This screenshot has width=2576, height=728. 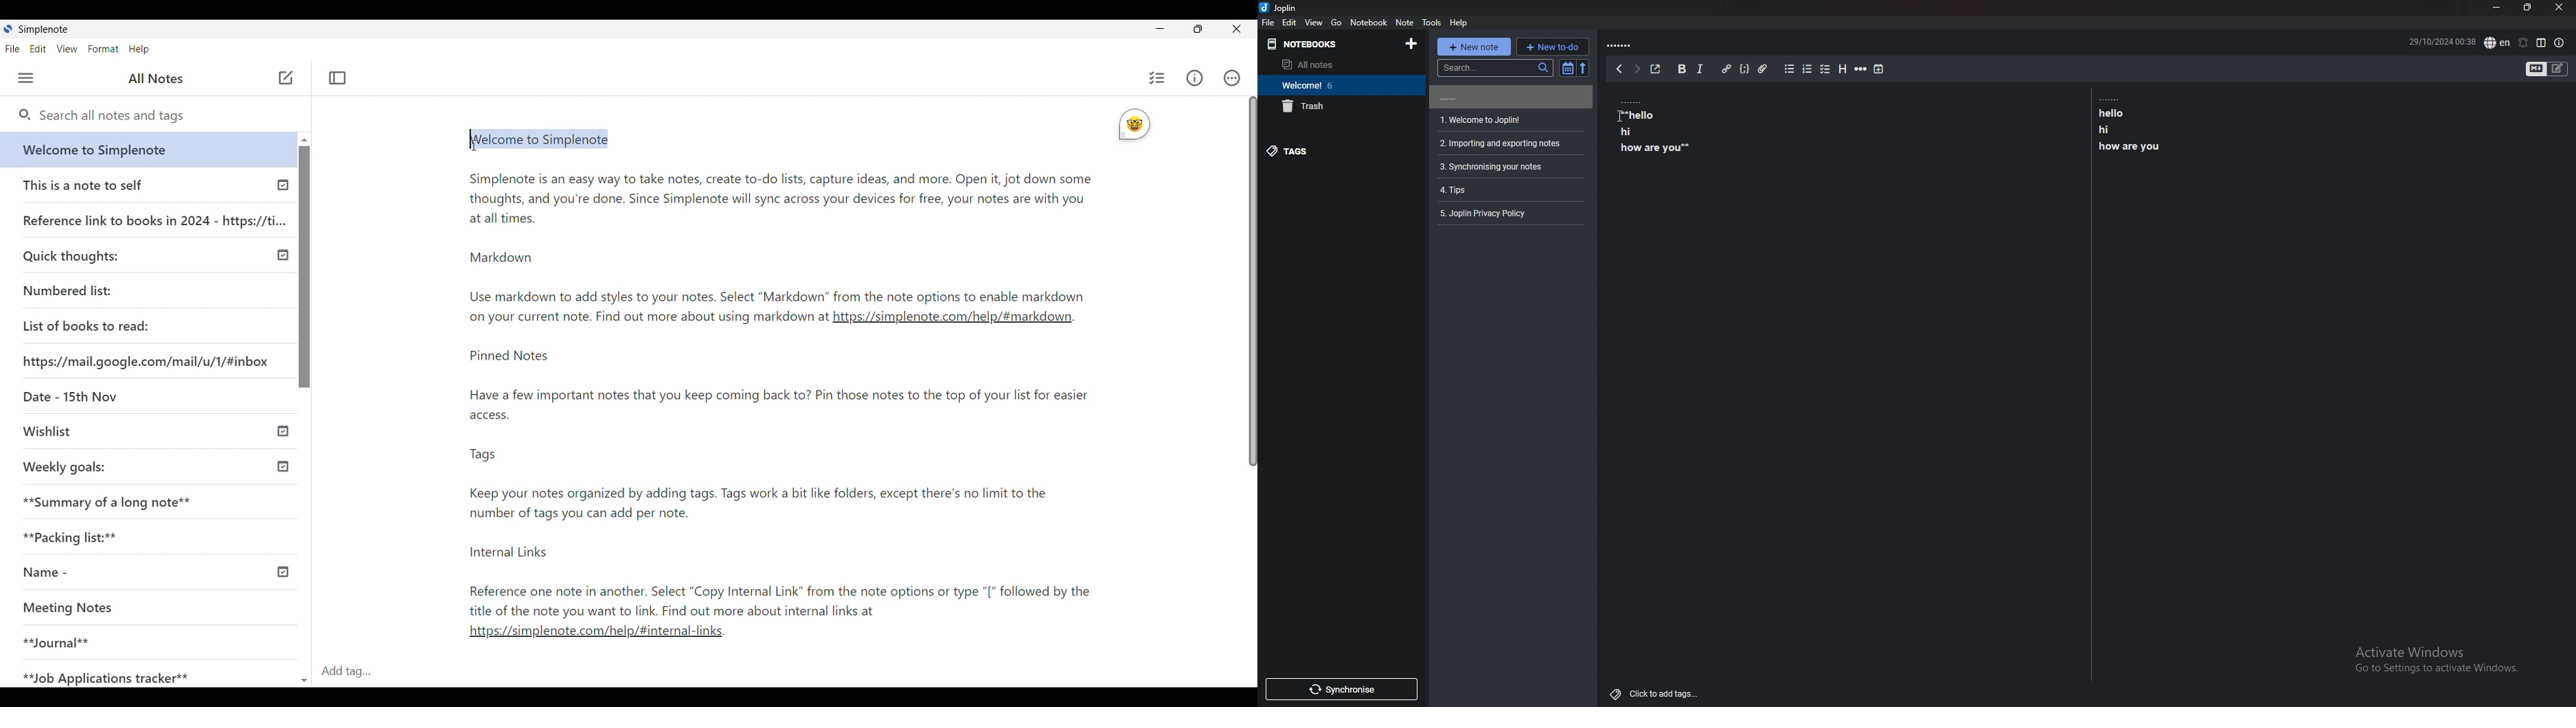 What do you see at coordinates (156, 79) in the screenshot?
I see `Title of left panel` at bounding box center [156, 79].